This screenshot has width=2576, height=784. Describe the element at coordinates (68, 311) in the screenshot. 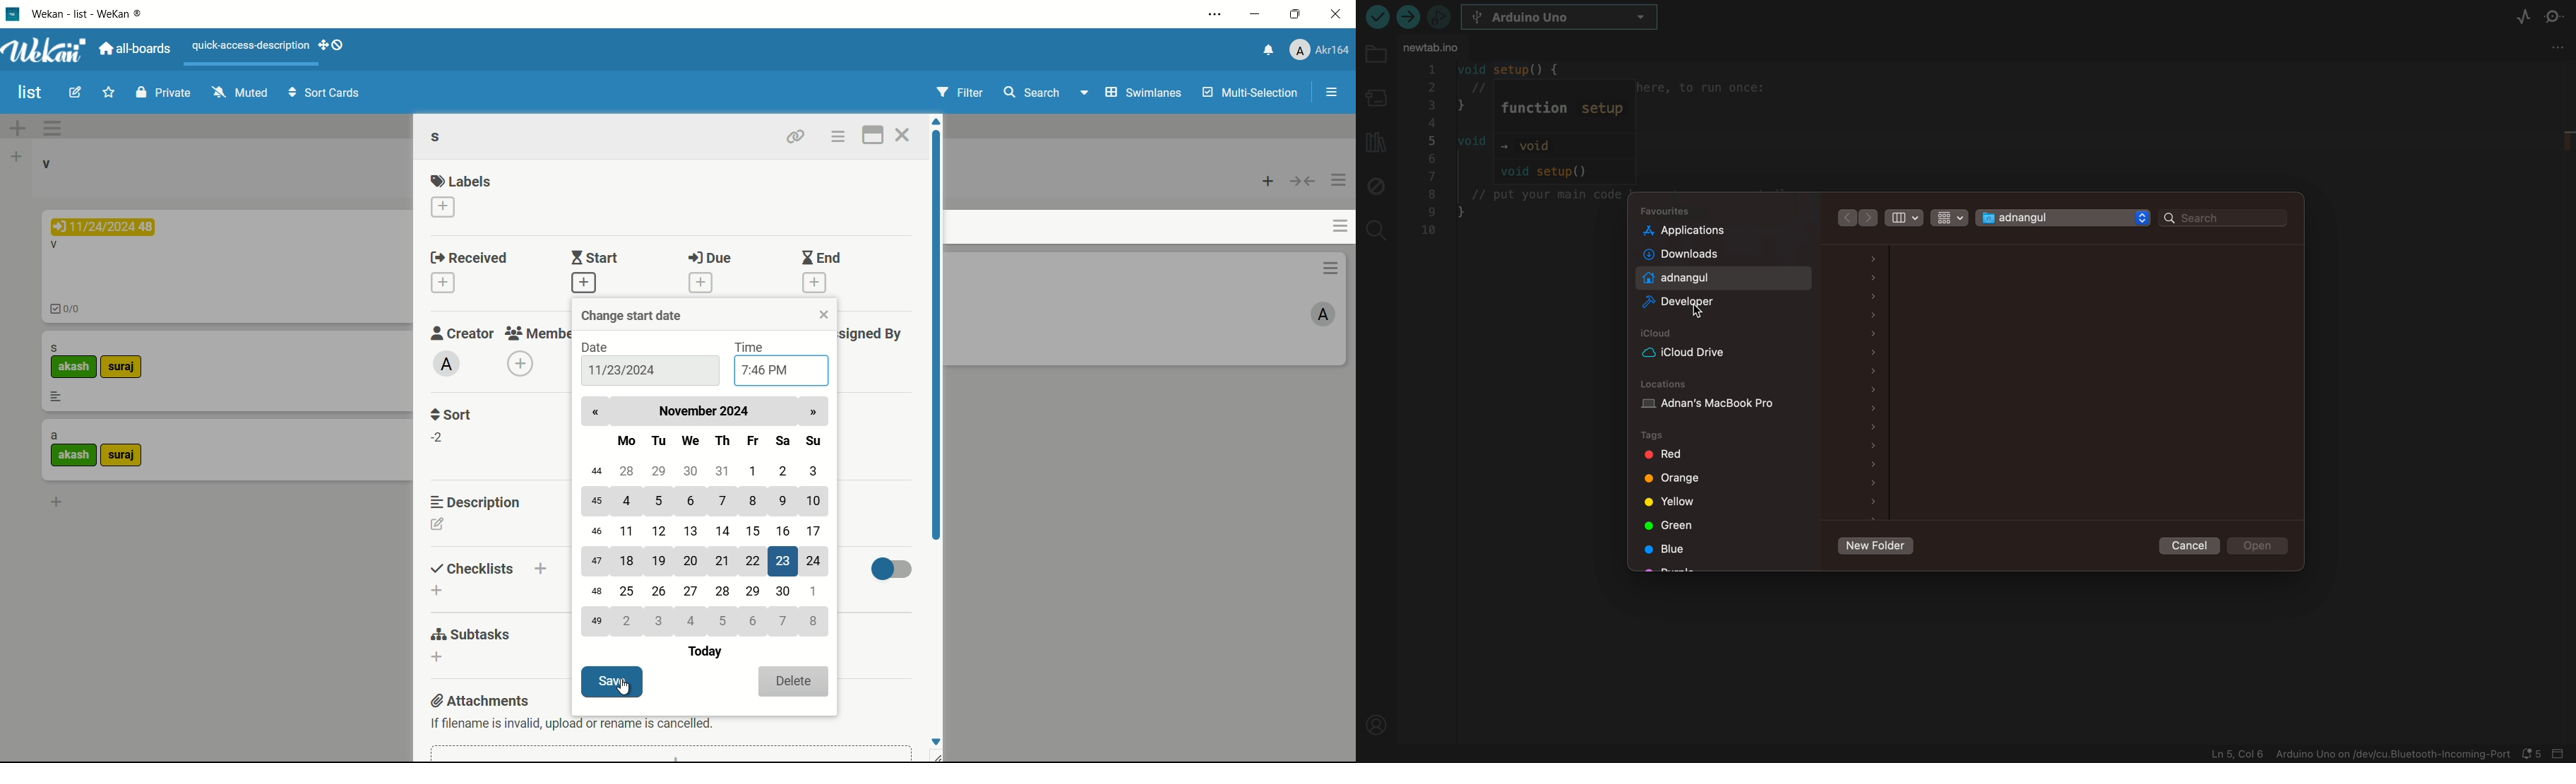

I see `checklist` at that location.